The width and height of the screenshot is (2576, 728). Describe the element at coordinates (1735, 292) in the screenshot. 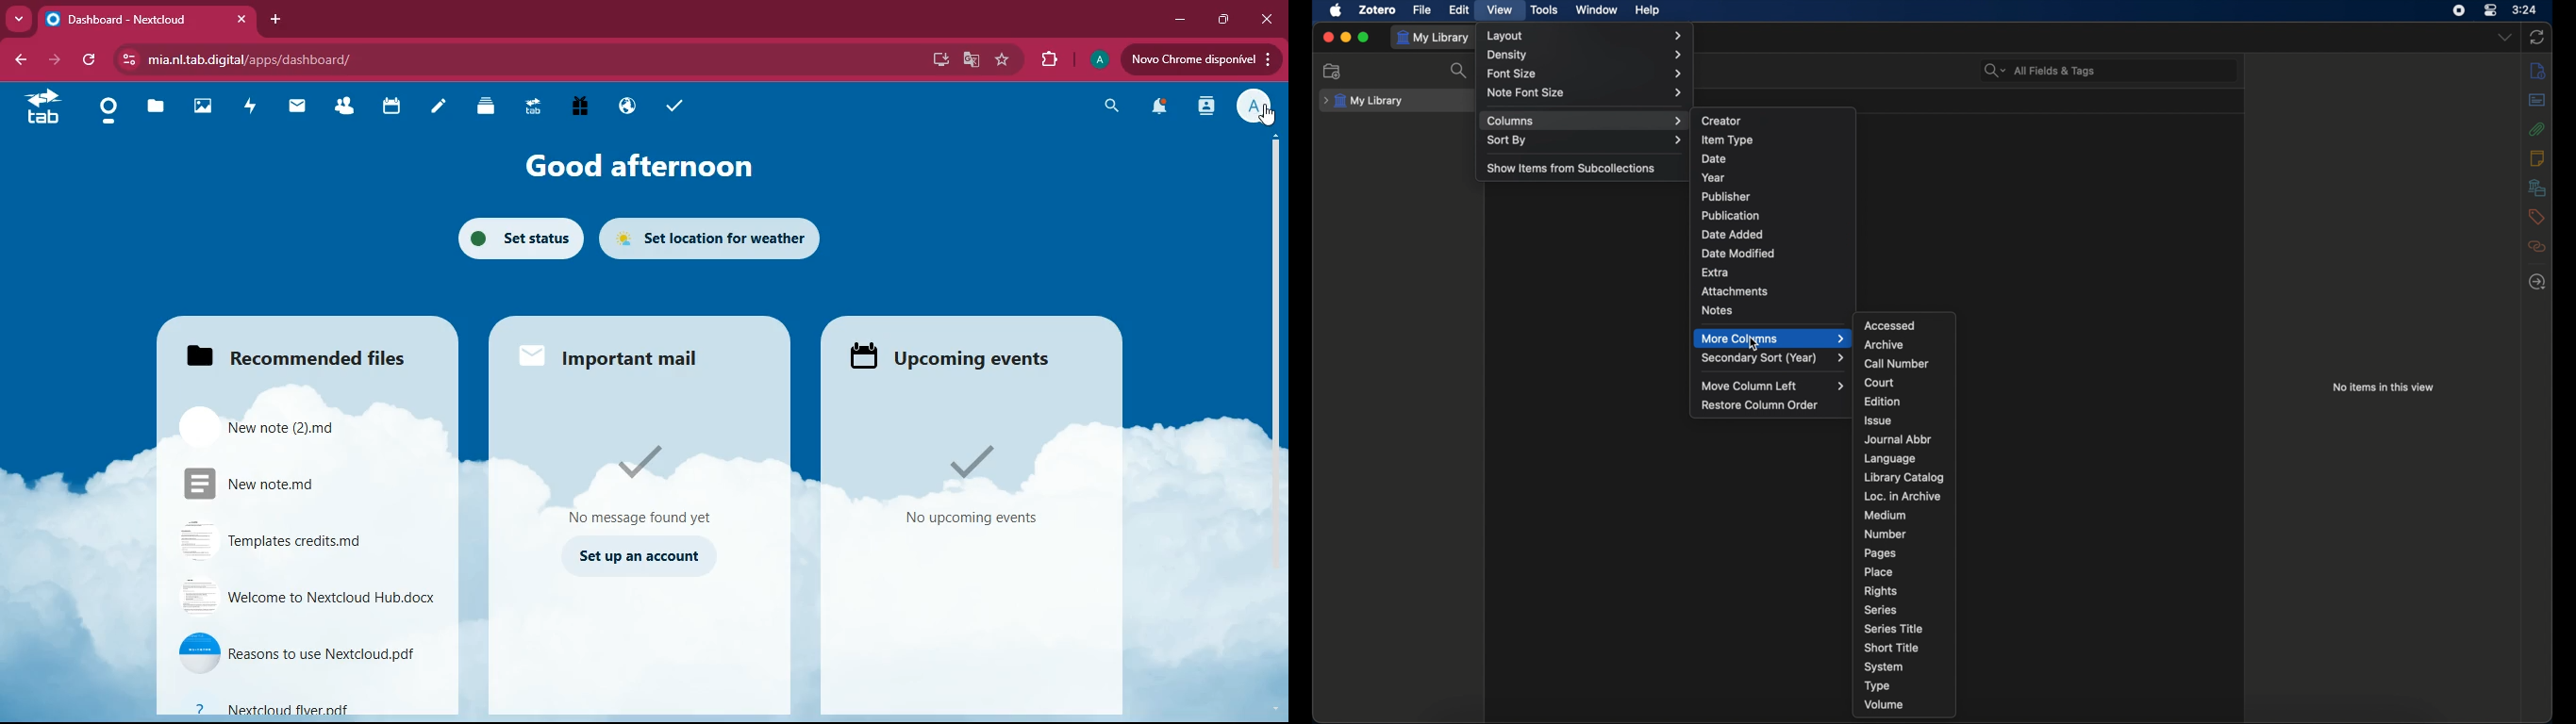

I see `attachments` at that location.